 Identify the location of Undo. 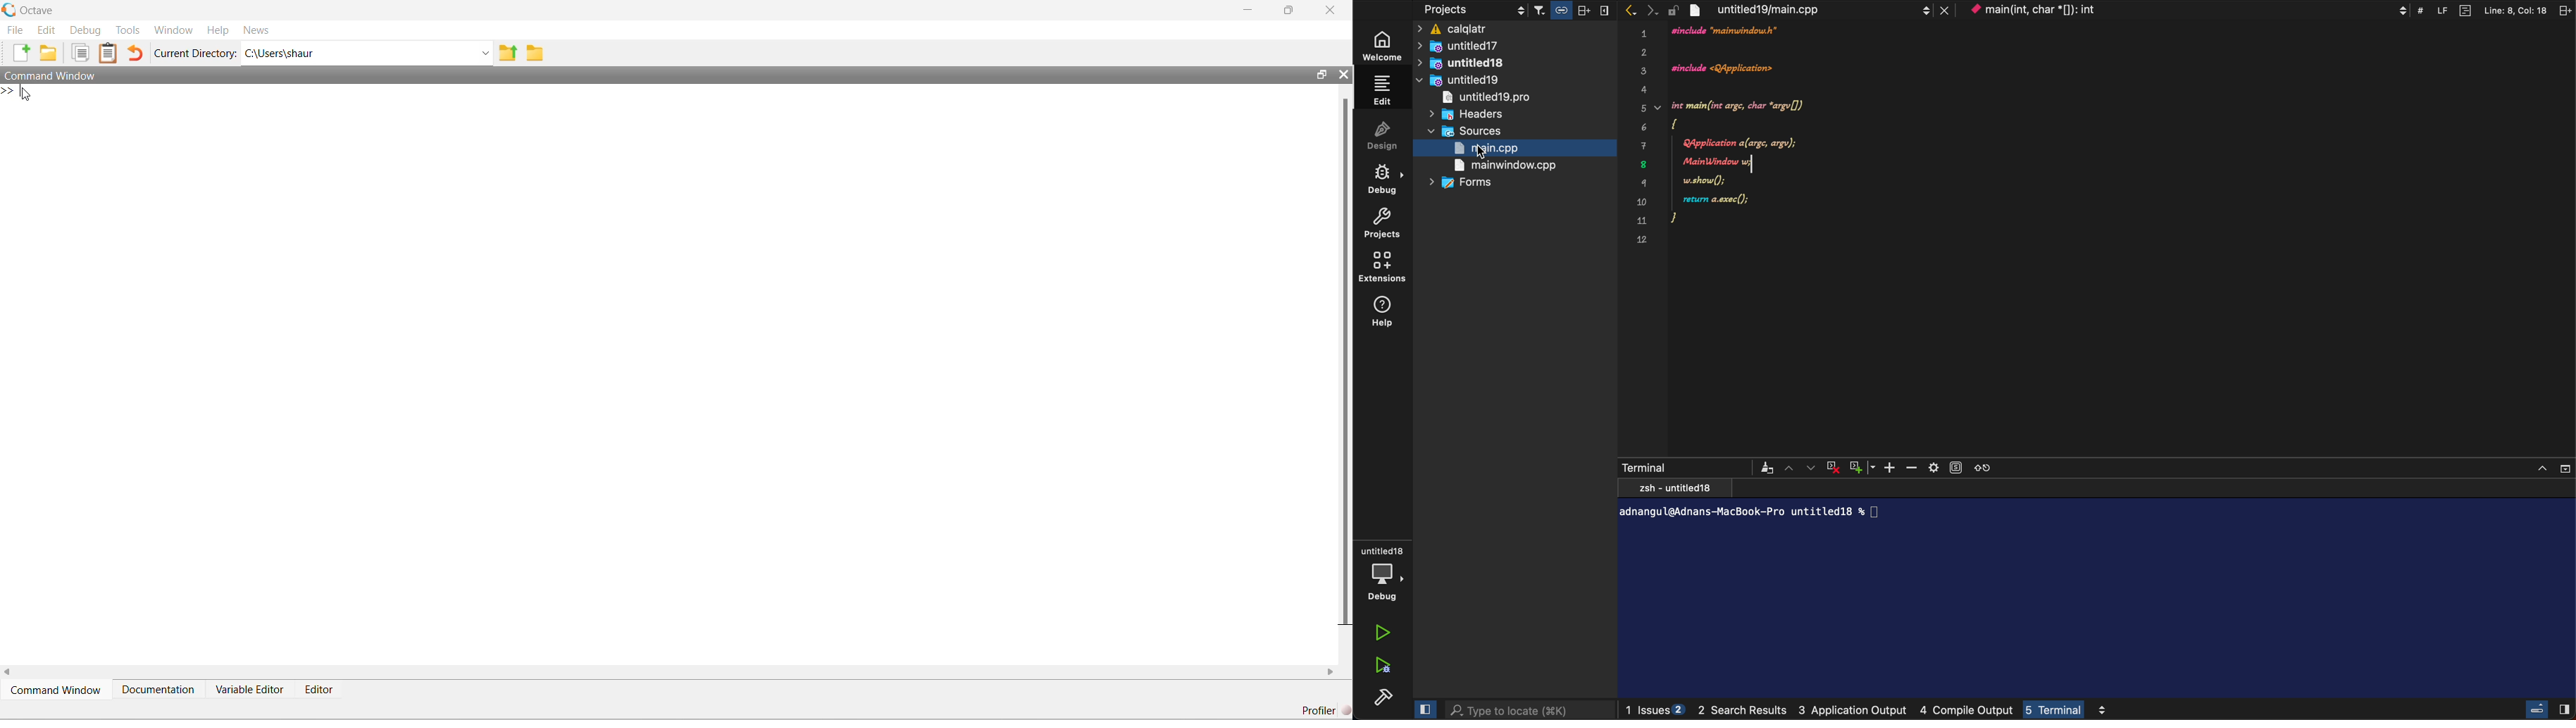
(136, 53).